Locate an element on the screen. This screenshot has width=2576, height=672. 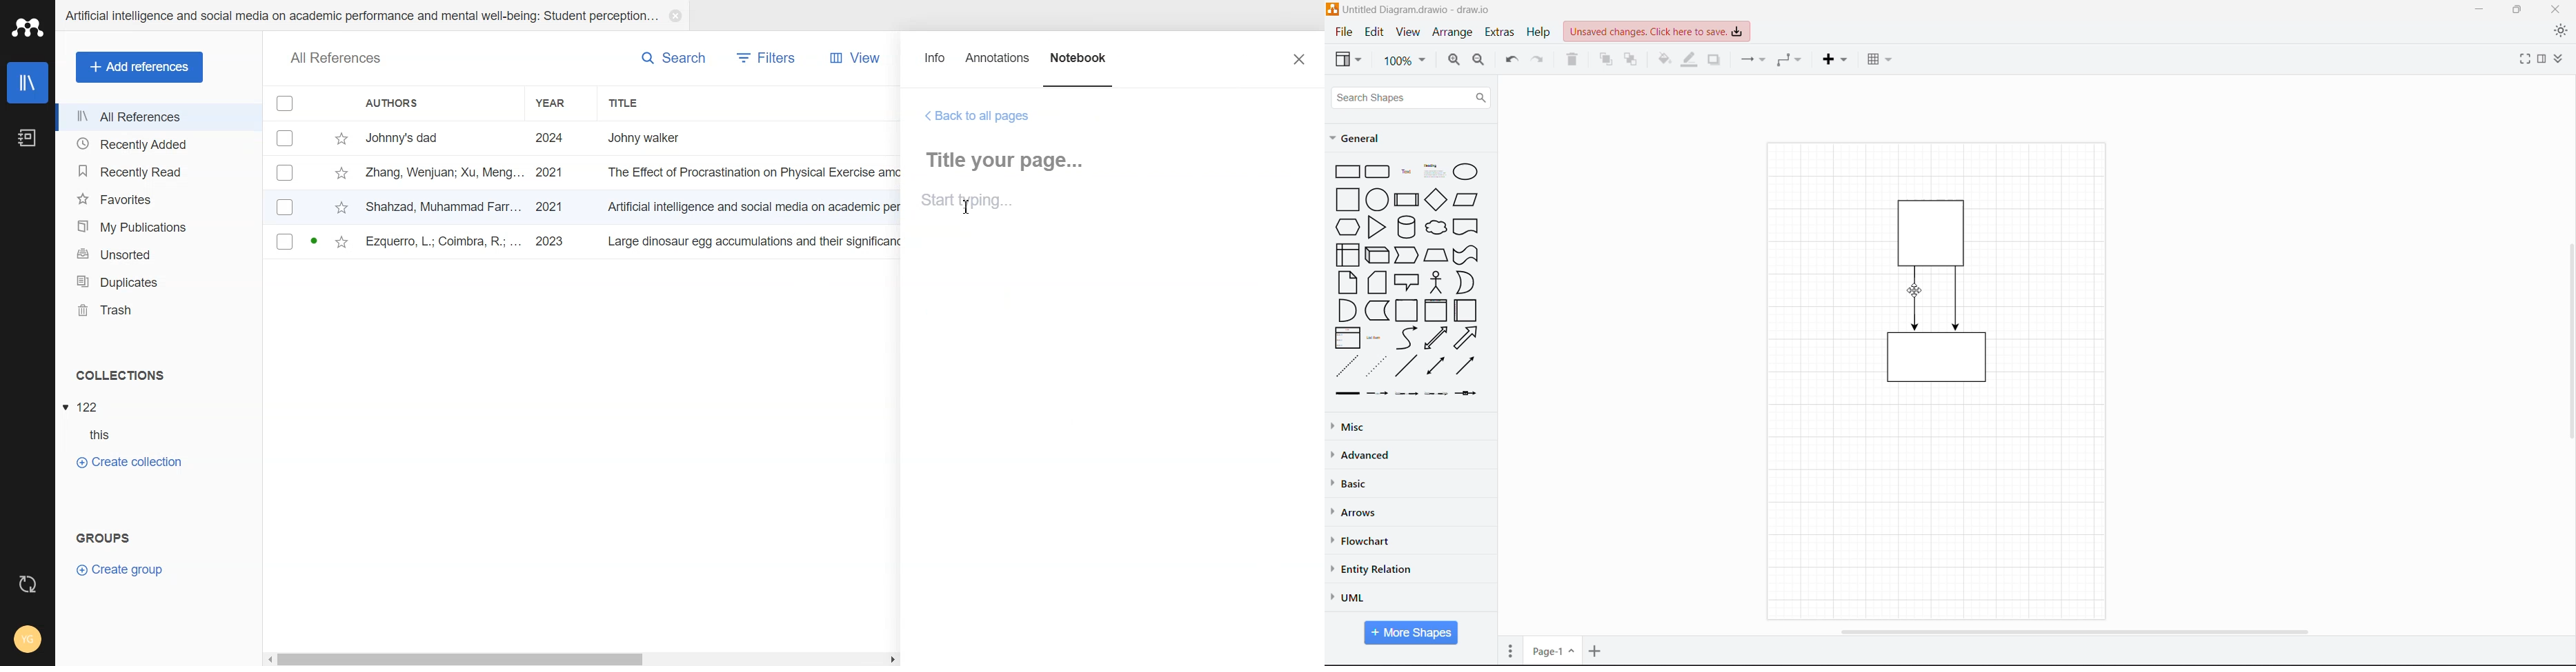
General is located at coordinates (1360, 138).